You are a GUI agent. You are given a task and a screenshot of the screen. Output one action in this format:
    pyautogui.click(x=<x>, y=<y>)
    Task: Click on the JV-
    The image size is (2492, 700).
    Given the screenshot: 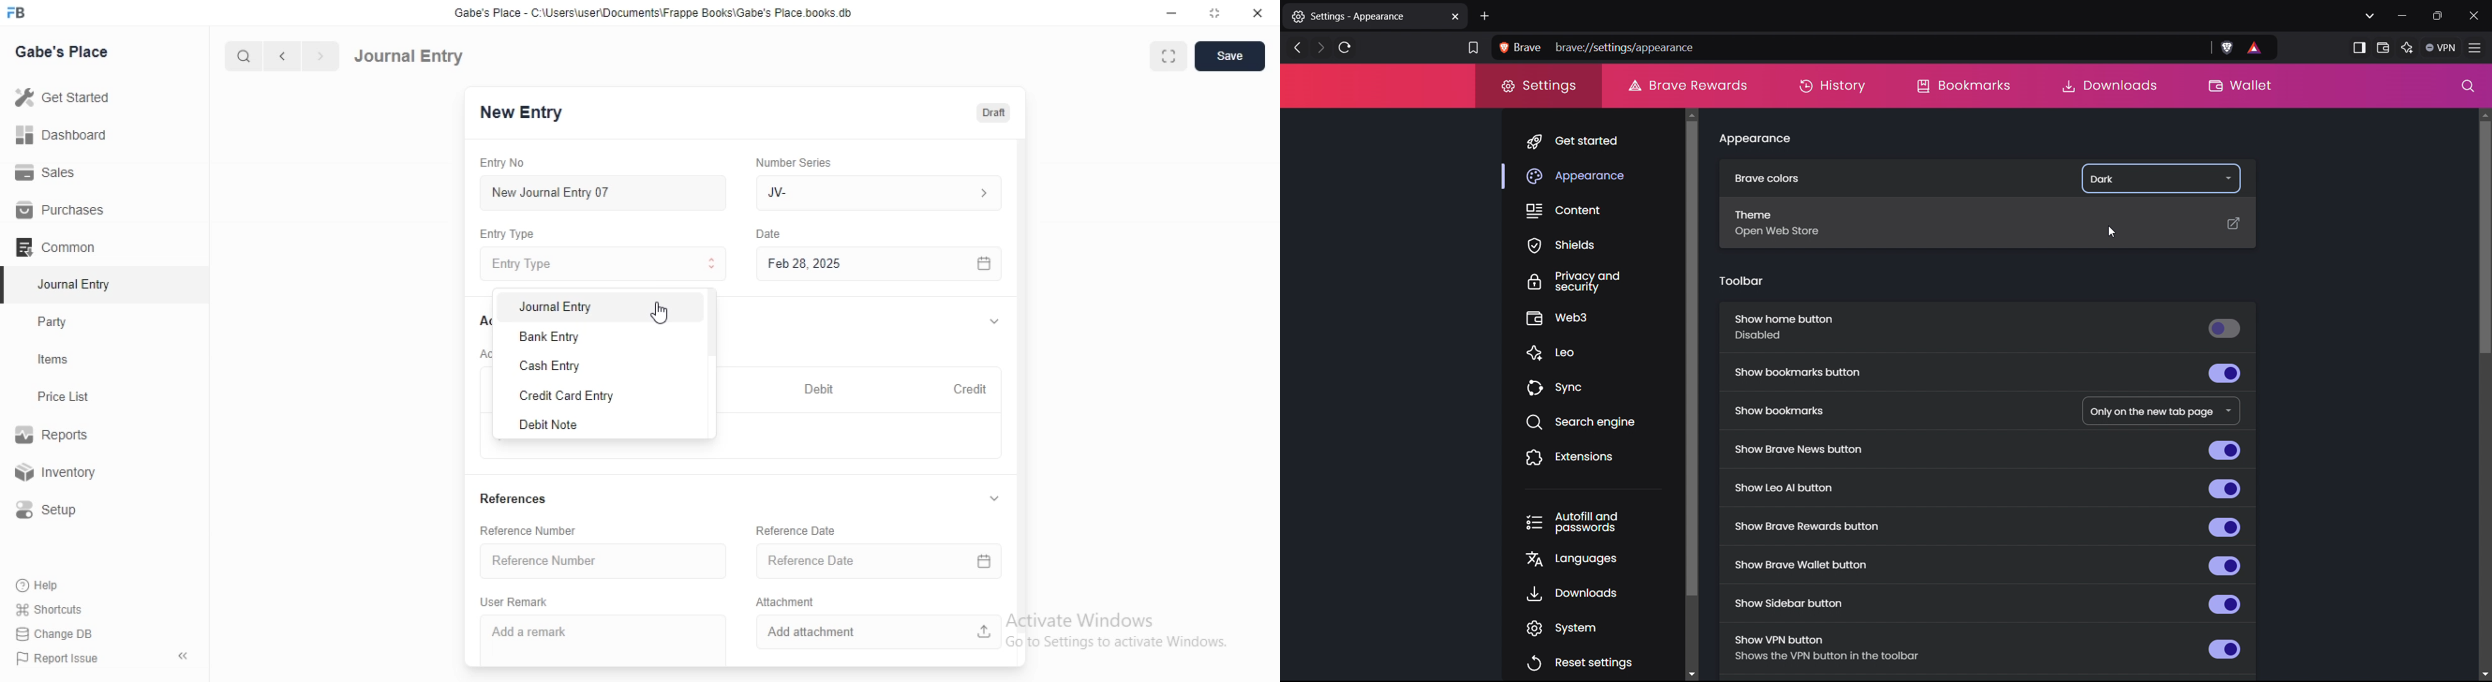 What is the action you would take?
    pyautogui.click(x=883, y=193)
    